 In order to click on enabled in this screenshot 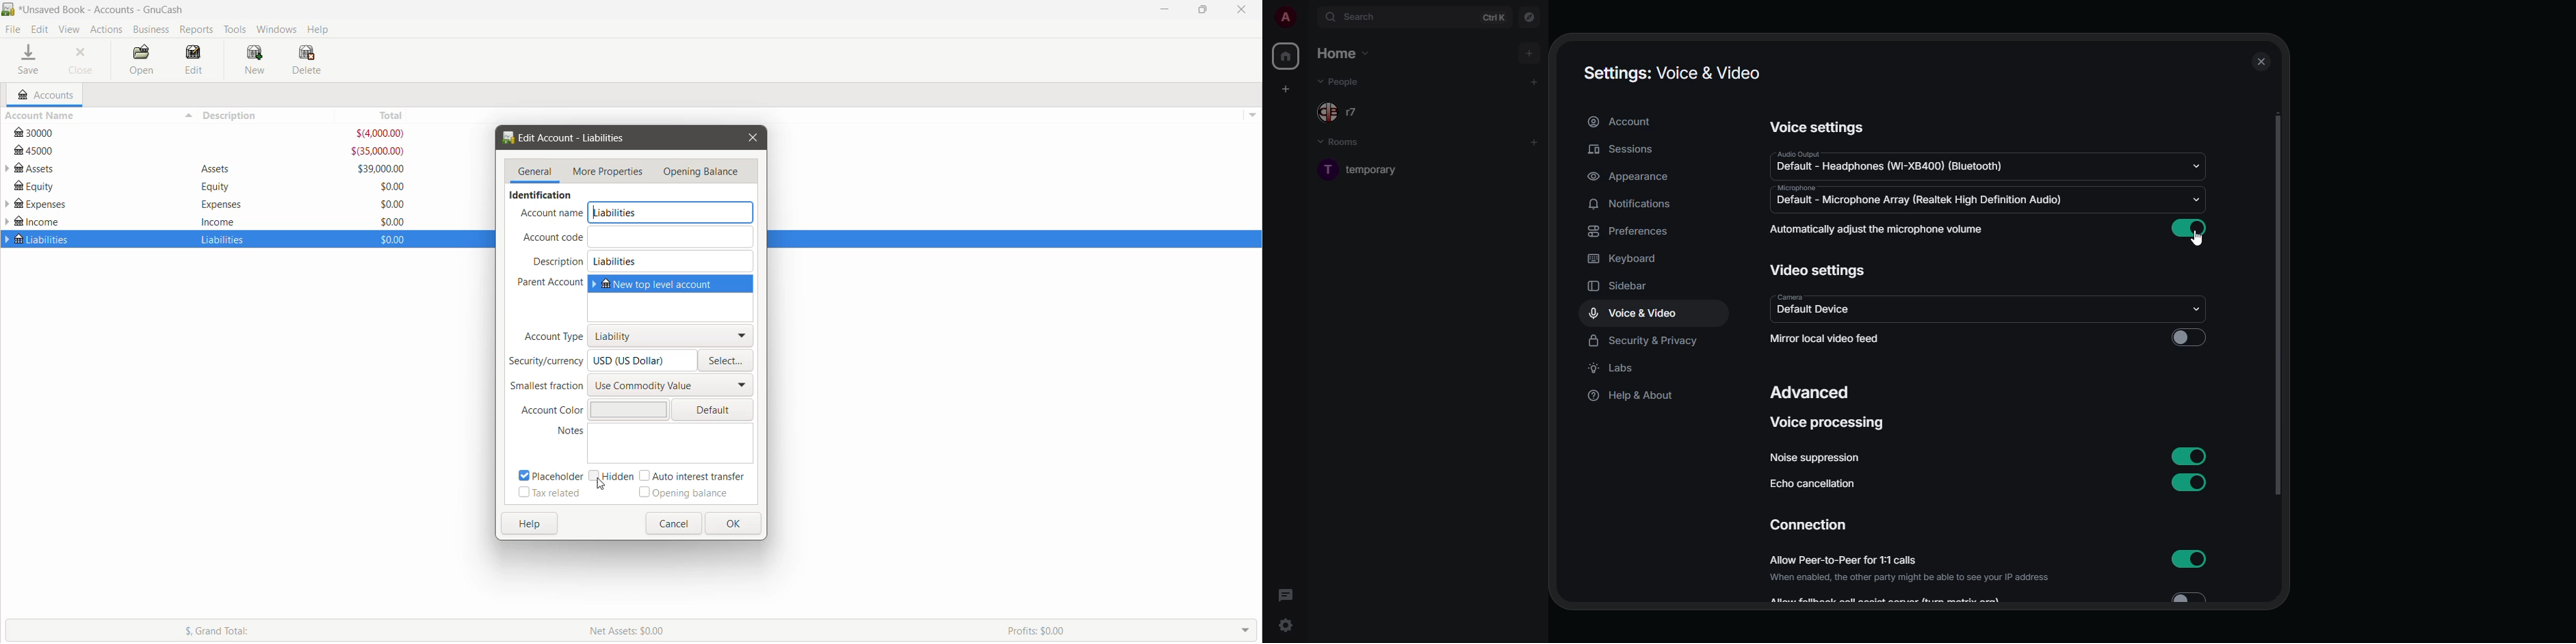, I will do `click(2191, 484)`.